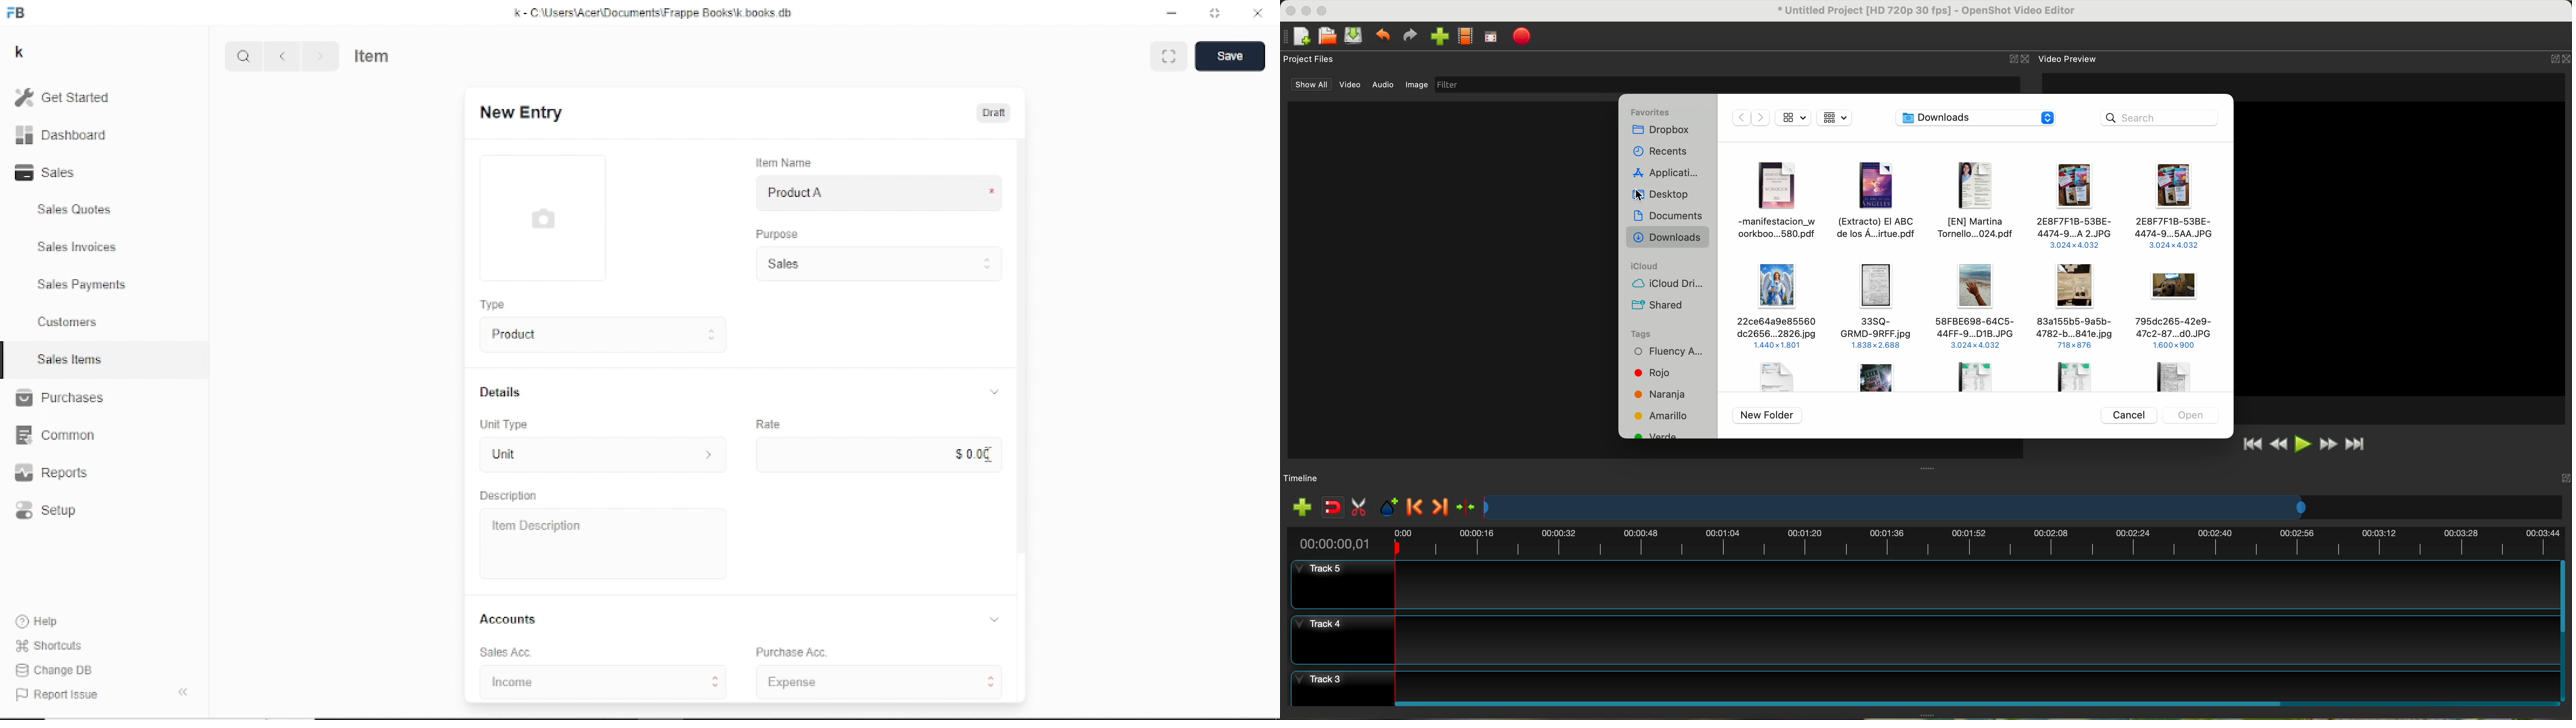 The height and width of the screenshot is (728, 2576). What do you see at coordinates (1782, 202) in the screenshot?
I see `file` at bounding box center [1782, 202].